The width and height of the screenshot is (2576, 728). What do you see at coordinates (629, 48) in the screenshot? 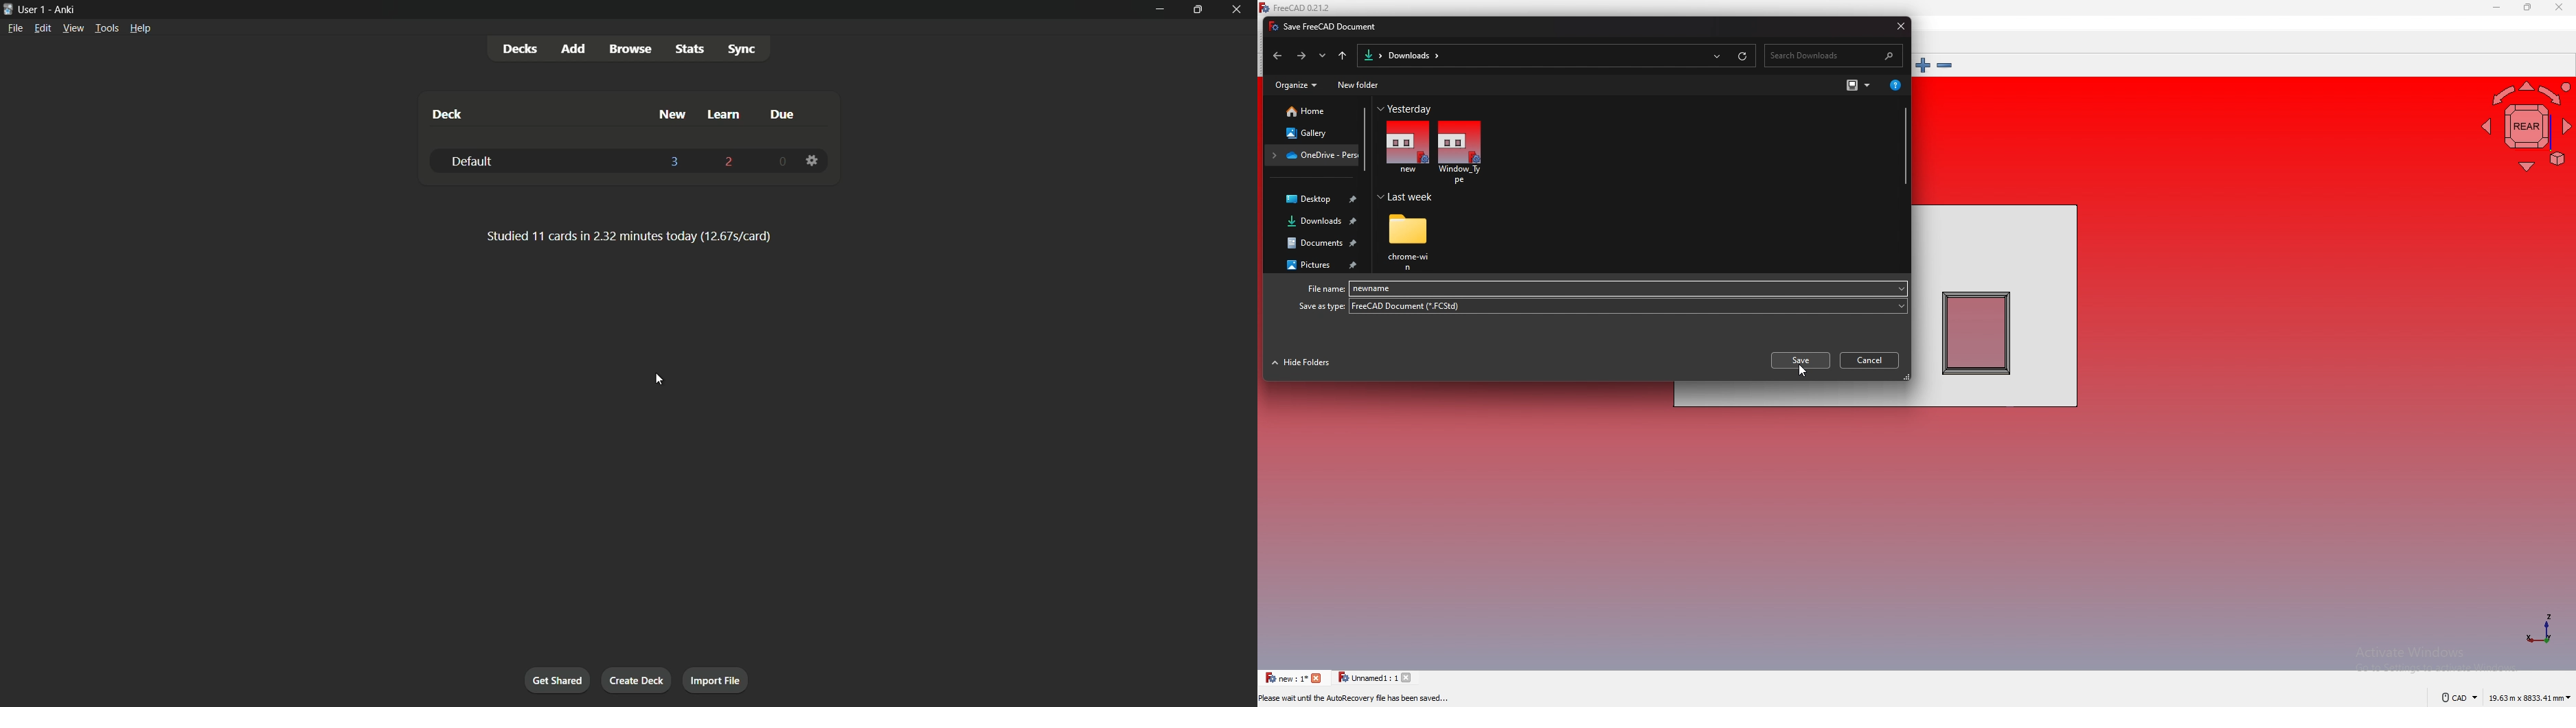
I see `browse` at bounding box center [629, 48].